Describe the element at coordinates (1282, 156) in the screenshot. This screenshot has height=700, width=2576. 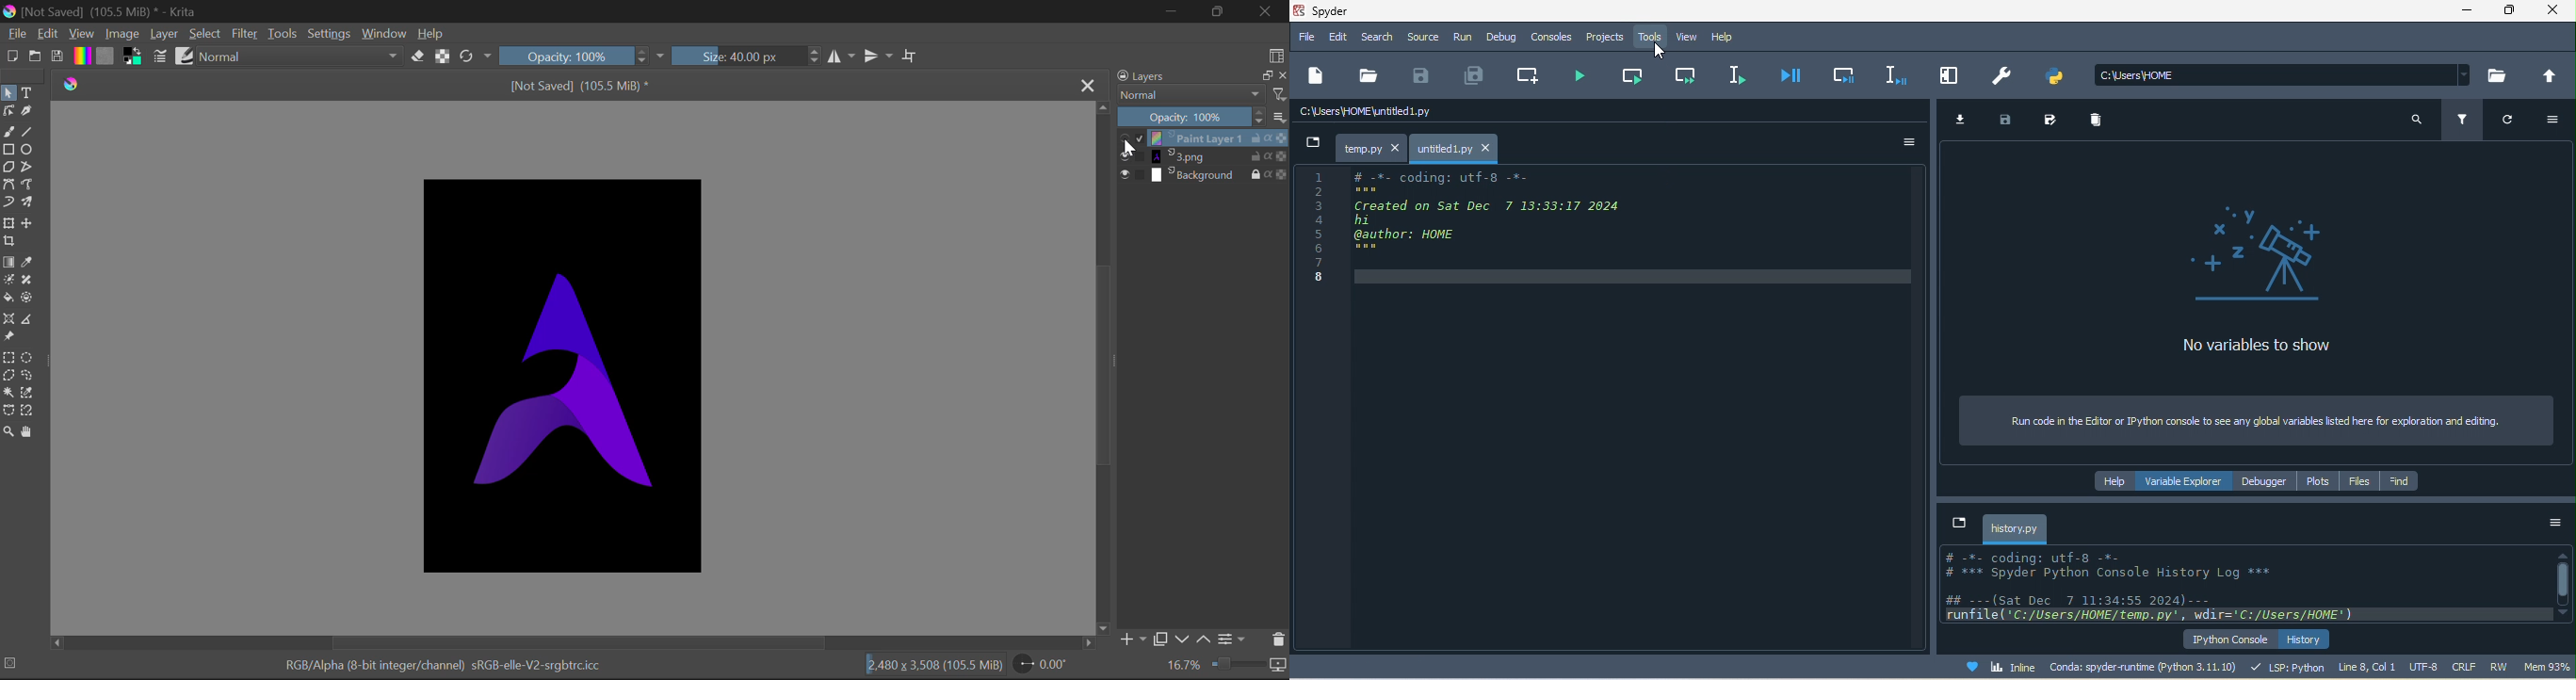
I see `Transparency ` at that location.